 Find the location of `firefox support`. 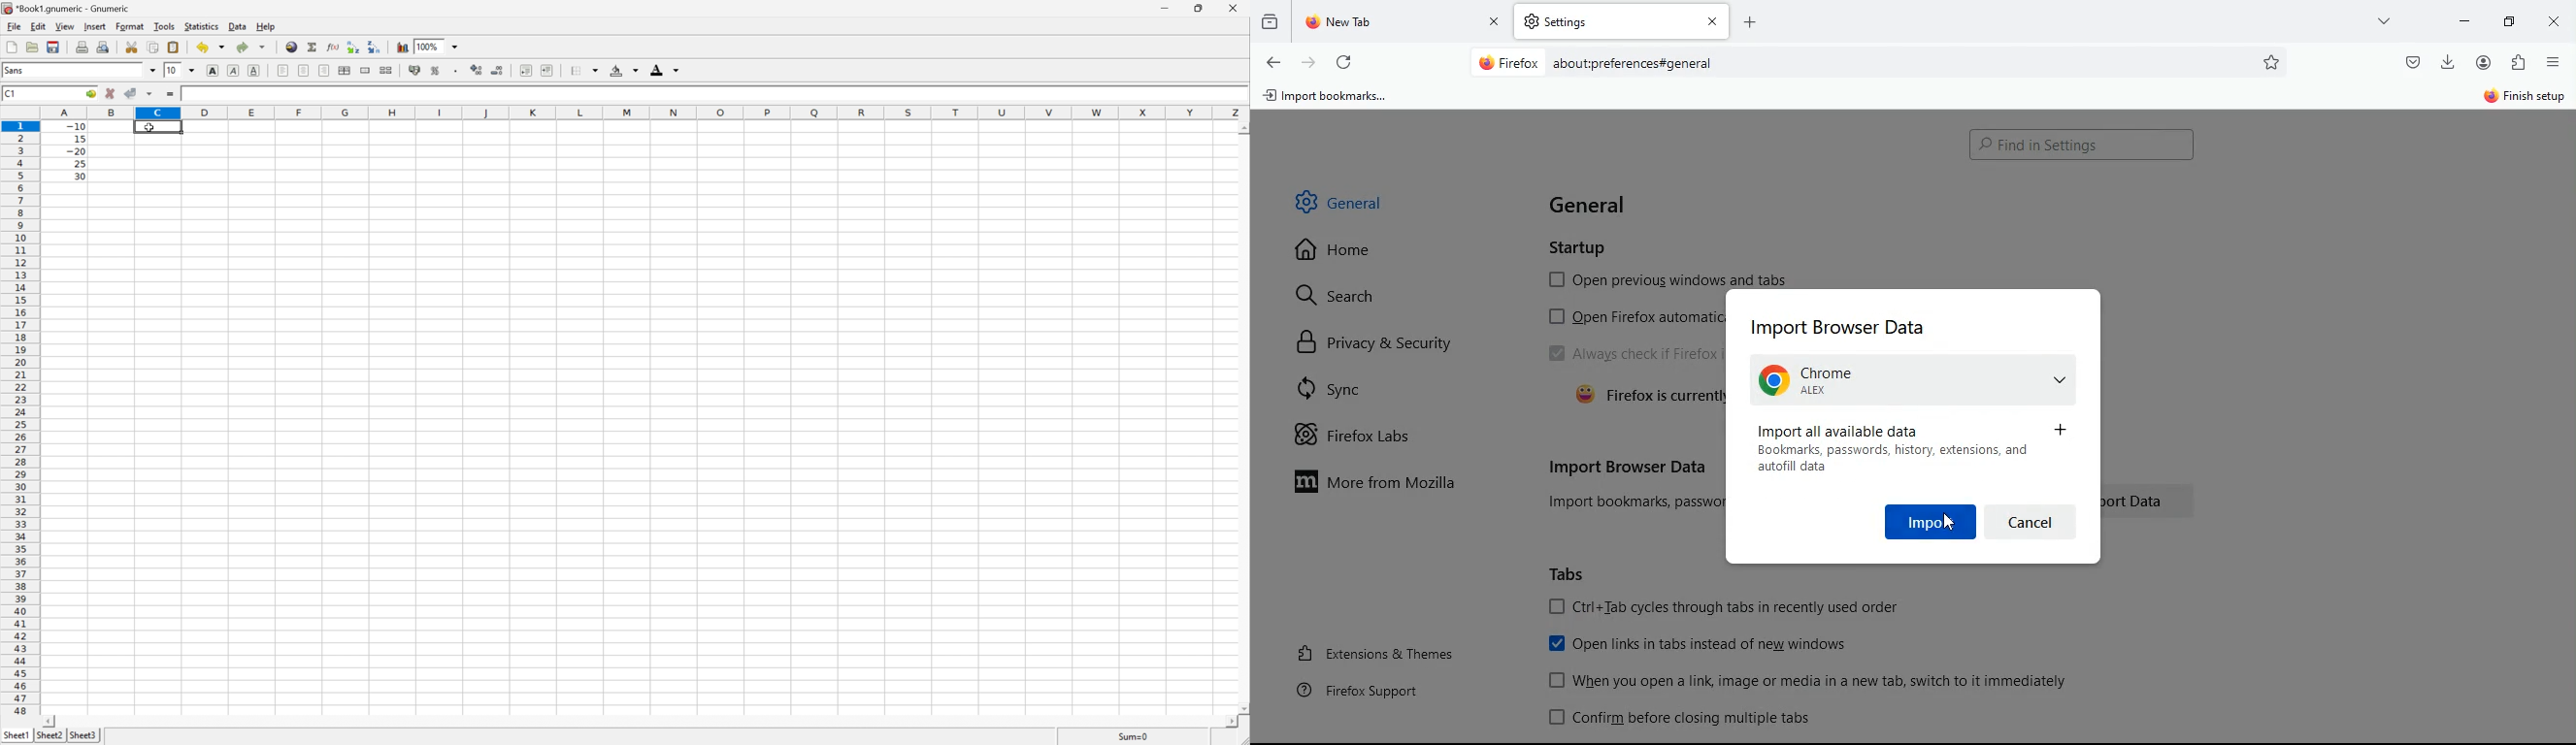

firefox support is located at coordinates (1369, 690).